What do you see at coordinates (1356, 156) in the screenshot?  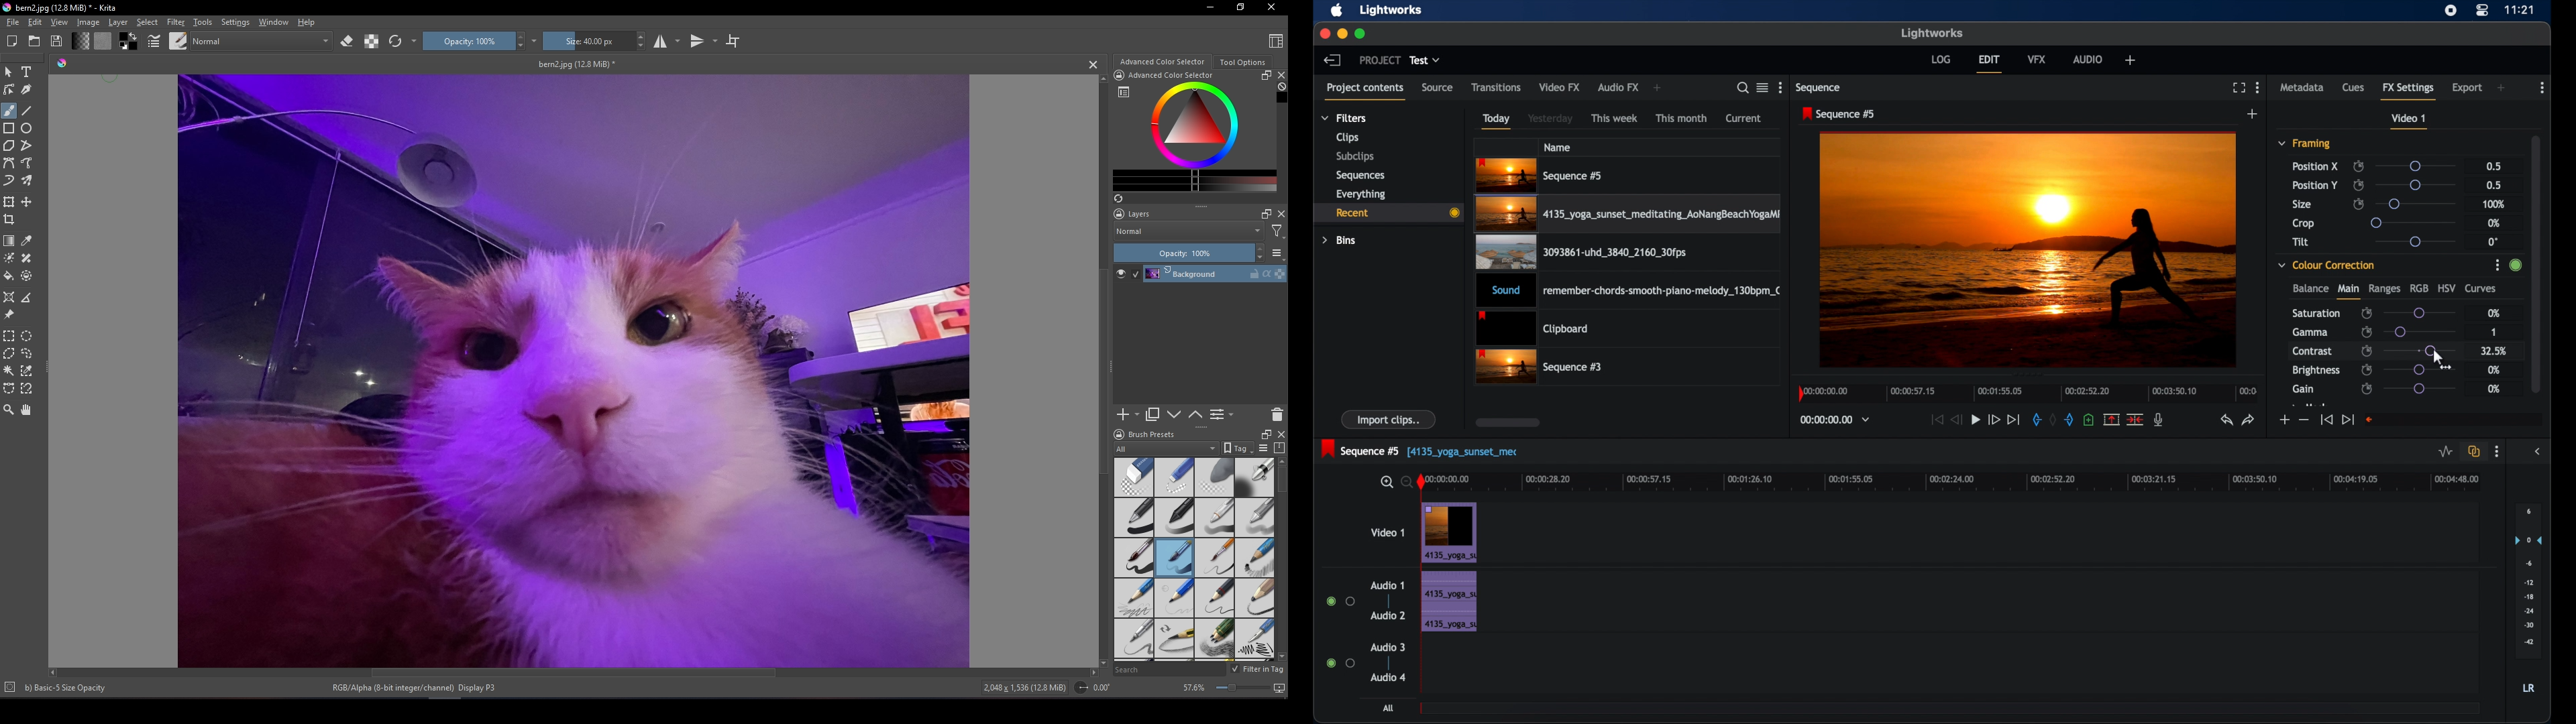 I see `subclips` at bounding box center [1356, 156].